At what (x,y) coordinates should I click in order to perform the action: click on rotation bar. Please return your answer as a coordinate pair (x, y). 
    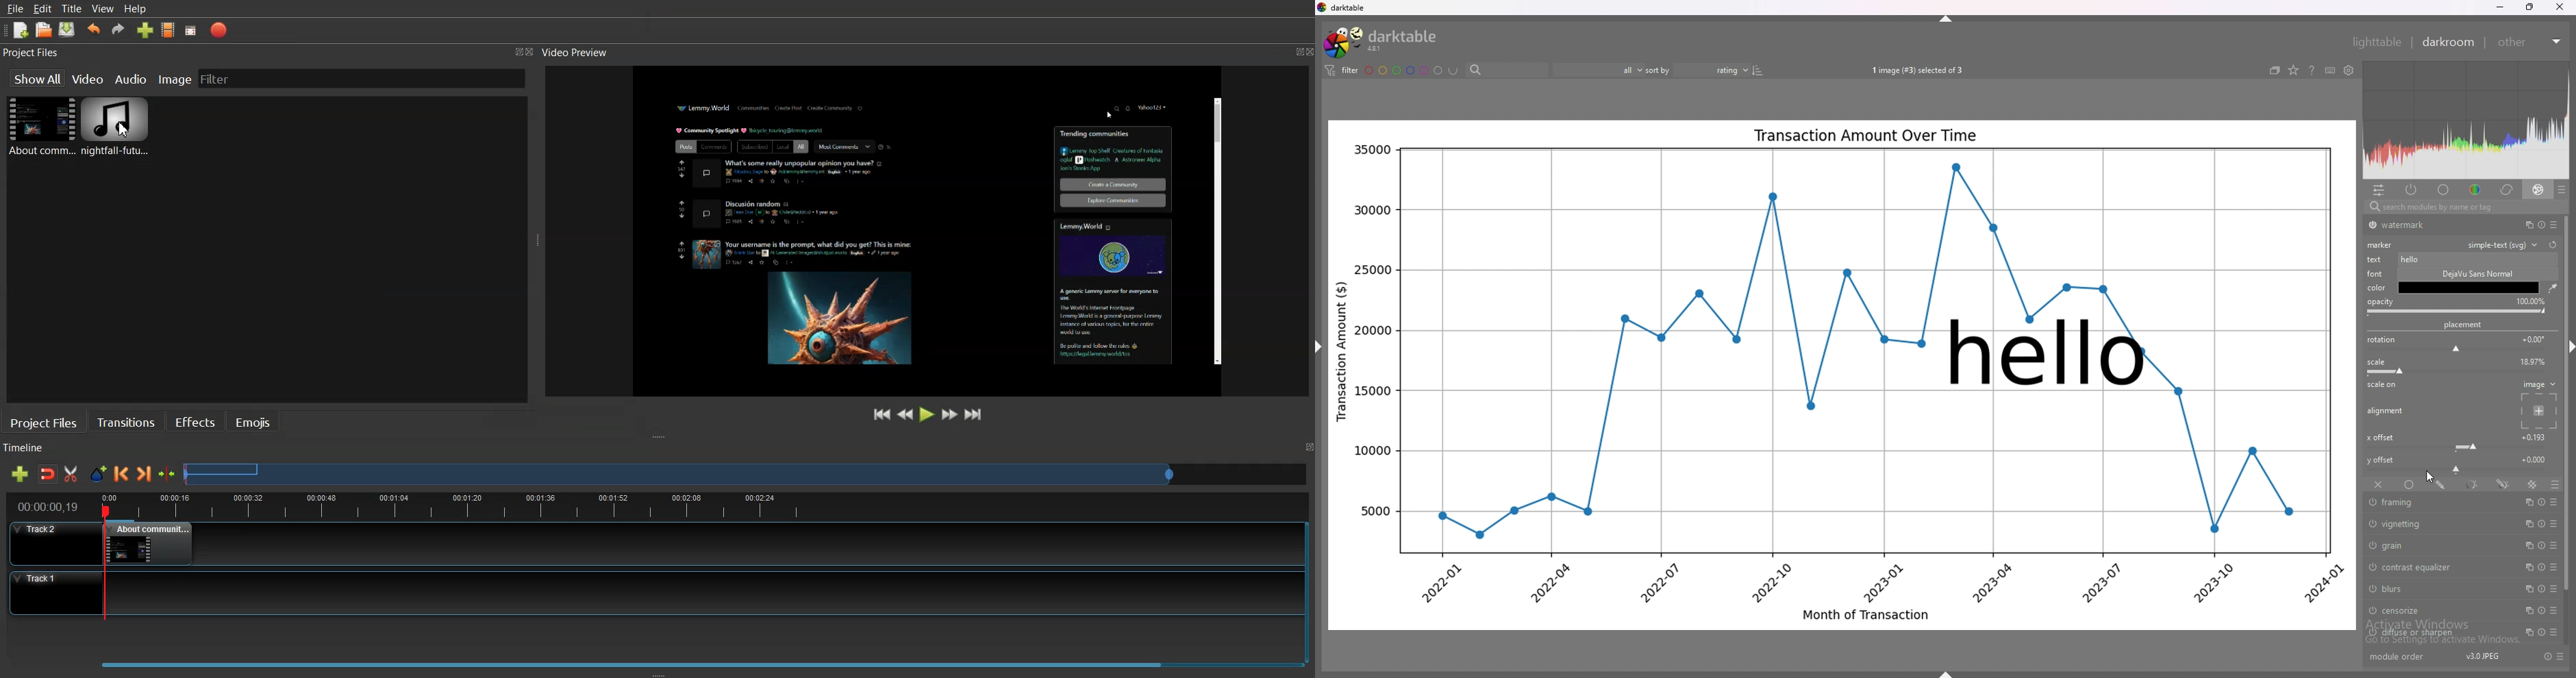
    Looking at the image, I should click on (2456, 350).